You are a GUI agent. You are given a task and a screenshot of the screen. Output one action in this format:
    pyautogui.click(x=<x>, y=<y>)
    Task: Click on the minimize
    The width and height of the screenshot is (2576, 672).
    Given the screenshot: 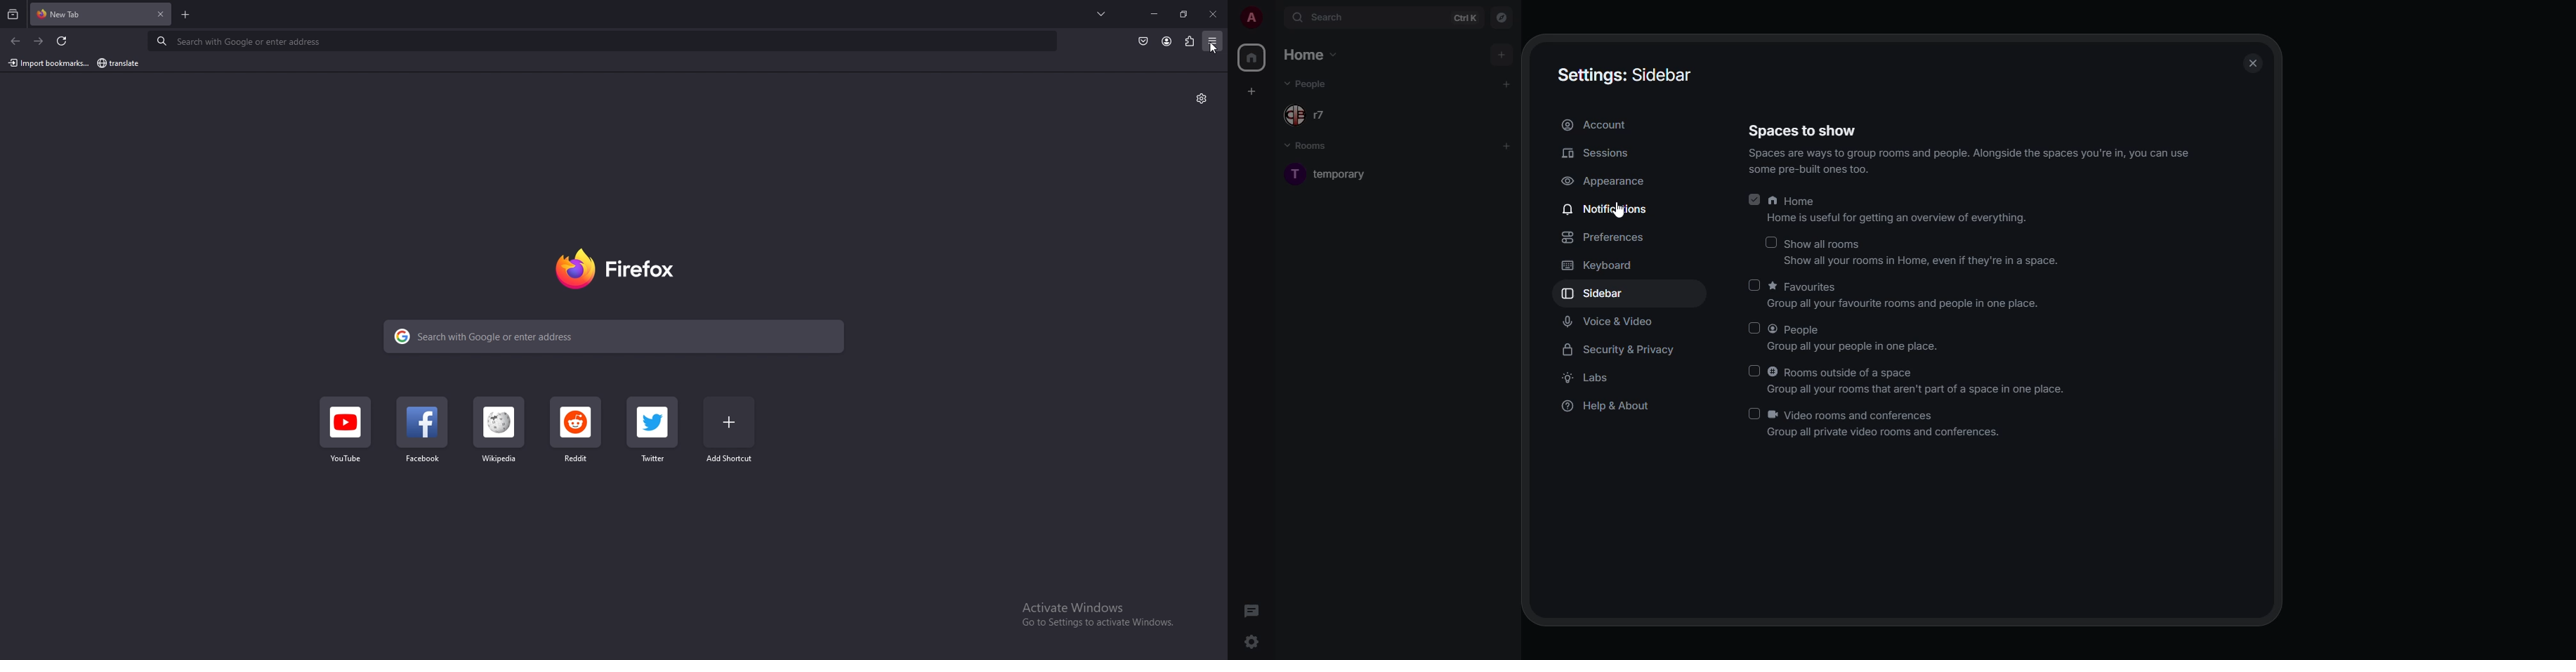 What is the action you would take?
    pyautogui.click(x=1155, y=13)
    